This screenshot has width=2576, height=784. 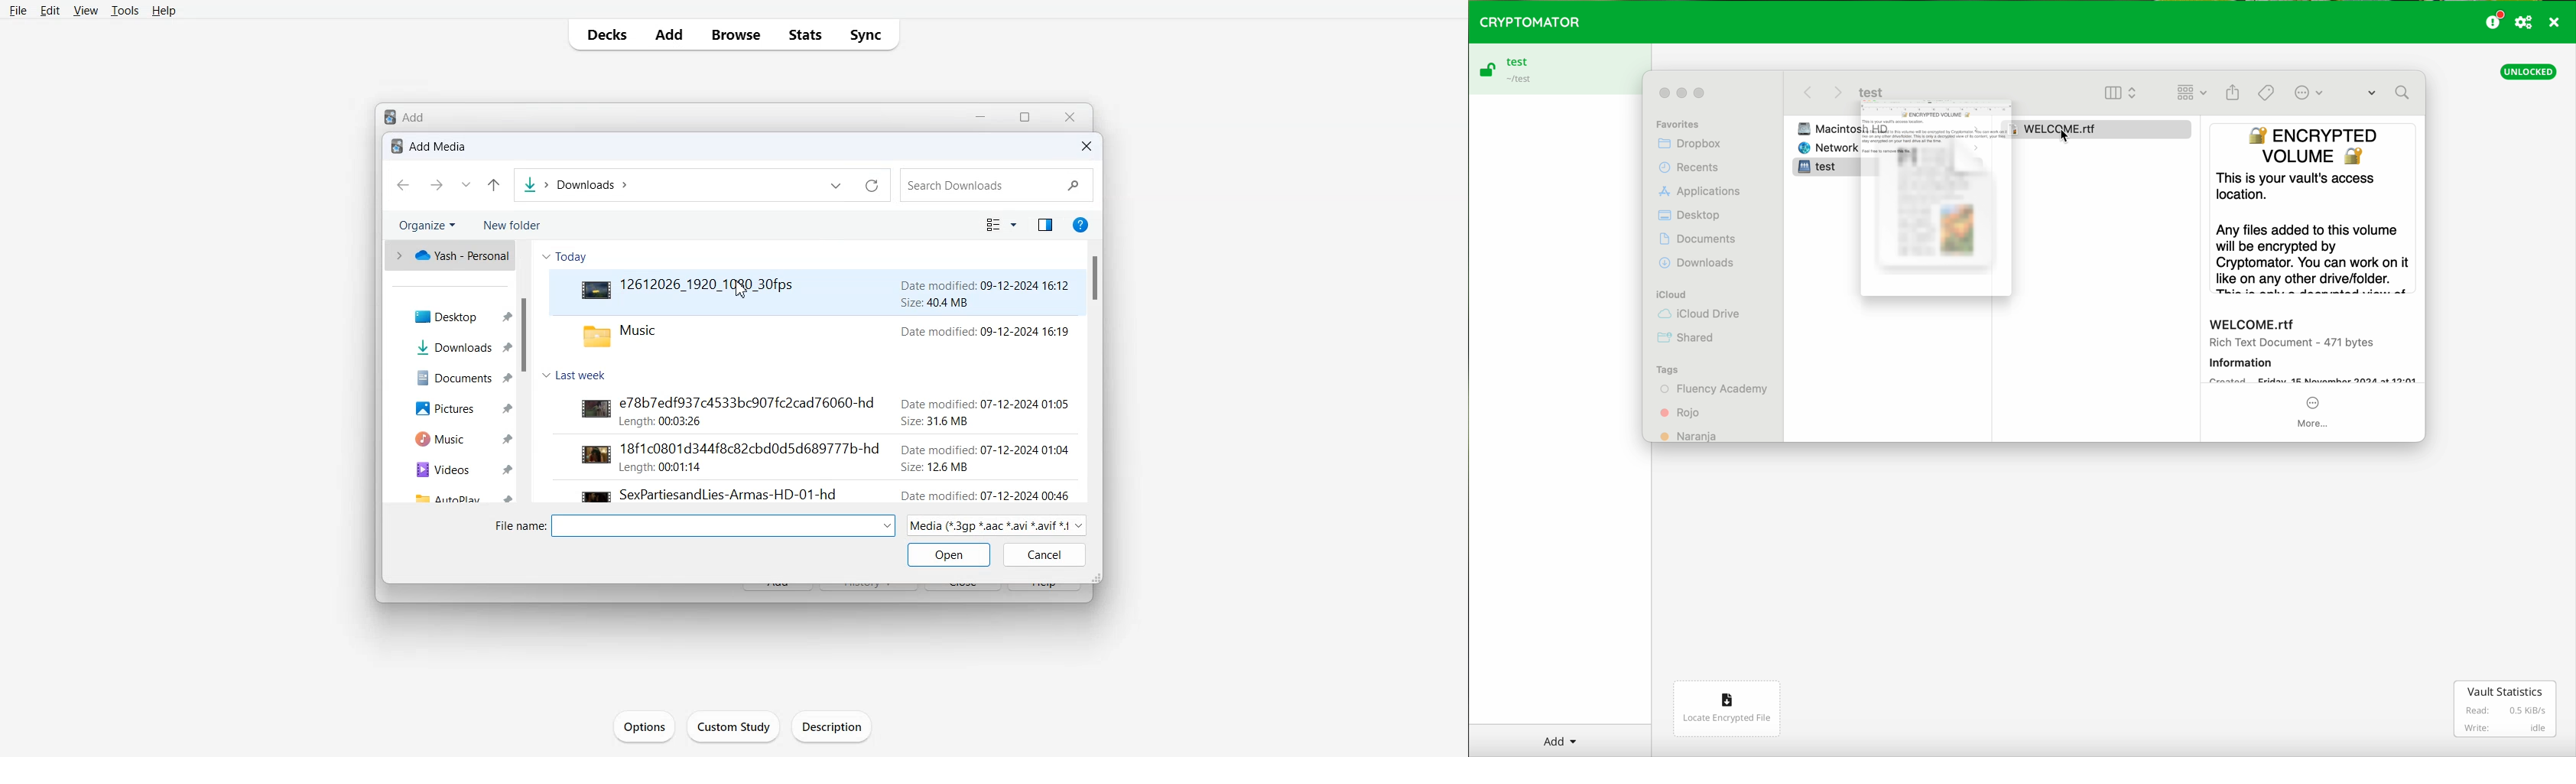 I want to click on video file, so click(x=702, y=492).